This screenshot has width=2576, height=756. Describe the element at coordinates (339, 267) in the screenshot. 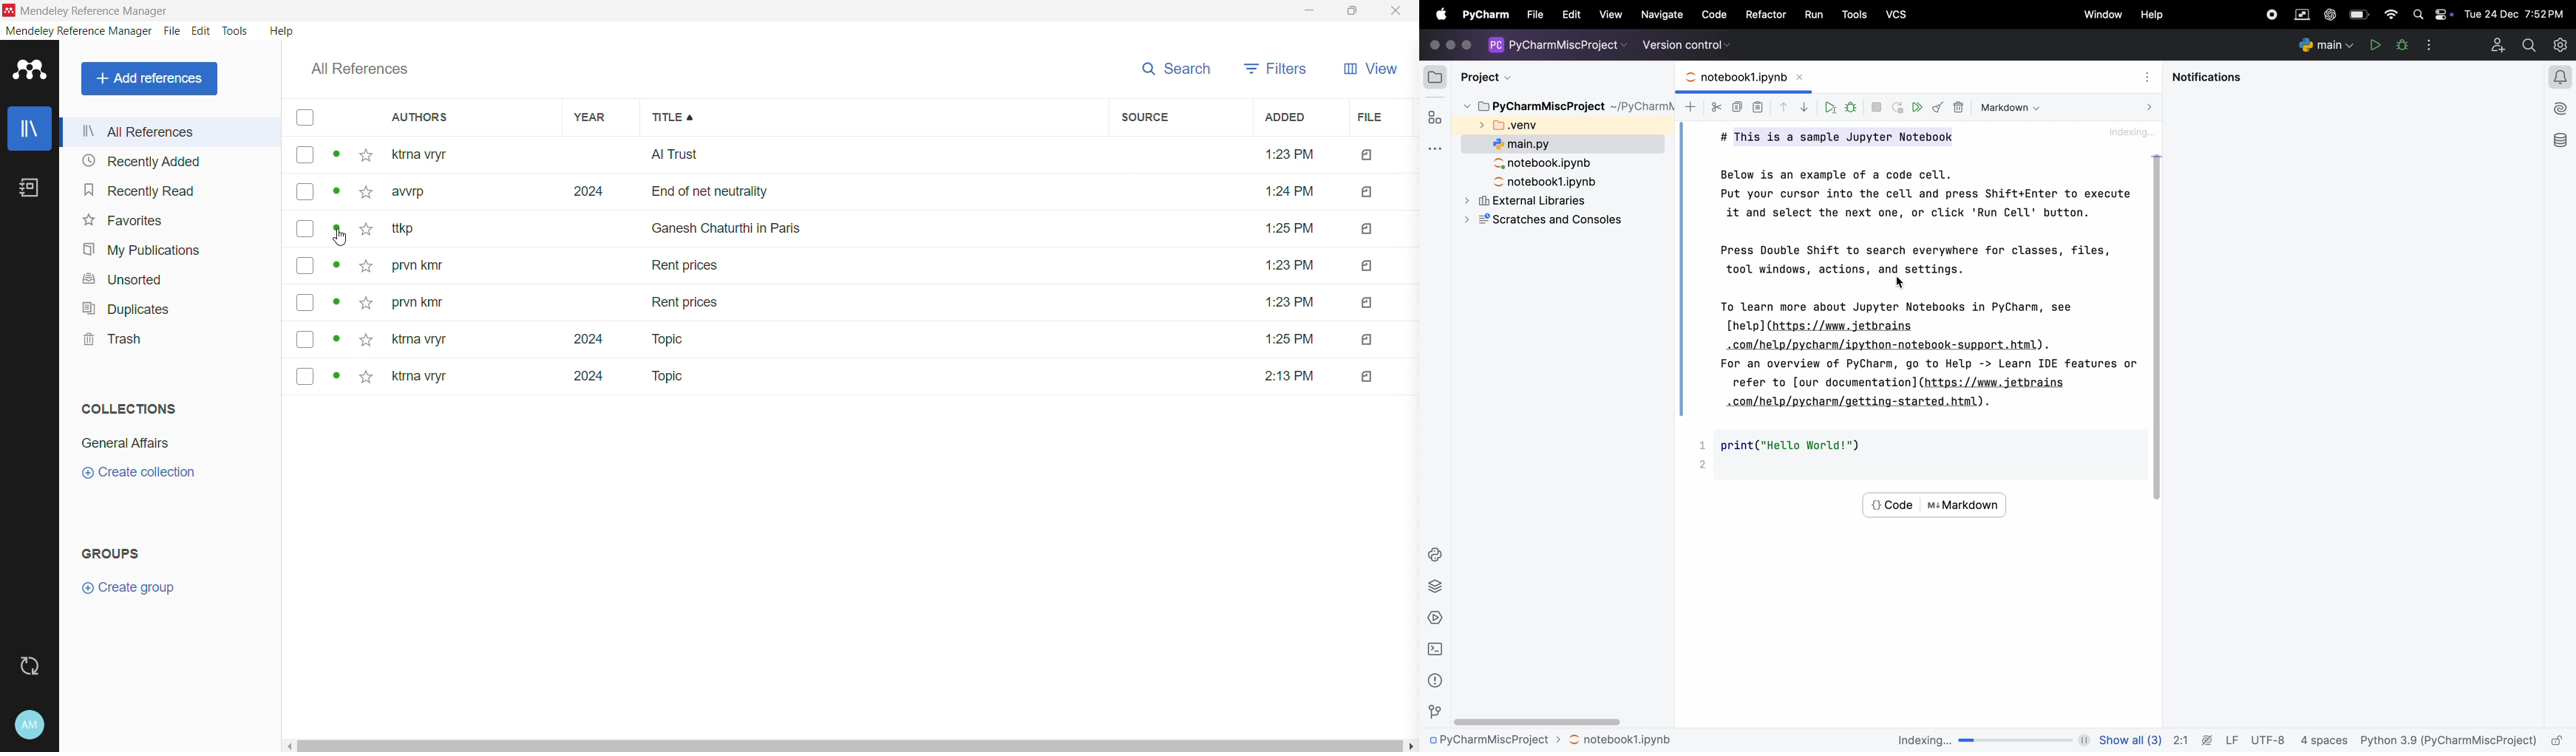

I see `Click to view details of the reference` at that location.